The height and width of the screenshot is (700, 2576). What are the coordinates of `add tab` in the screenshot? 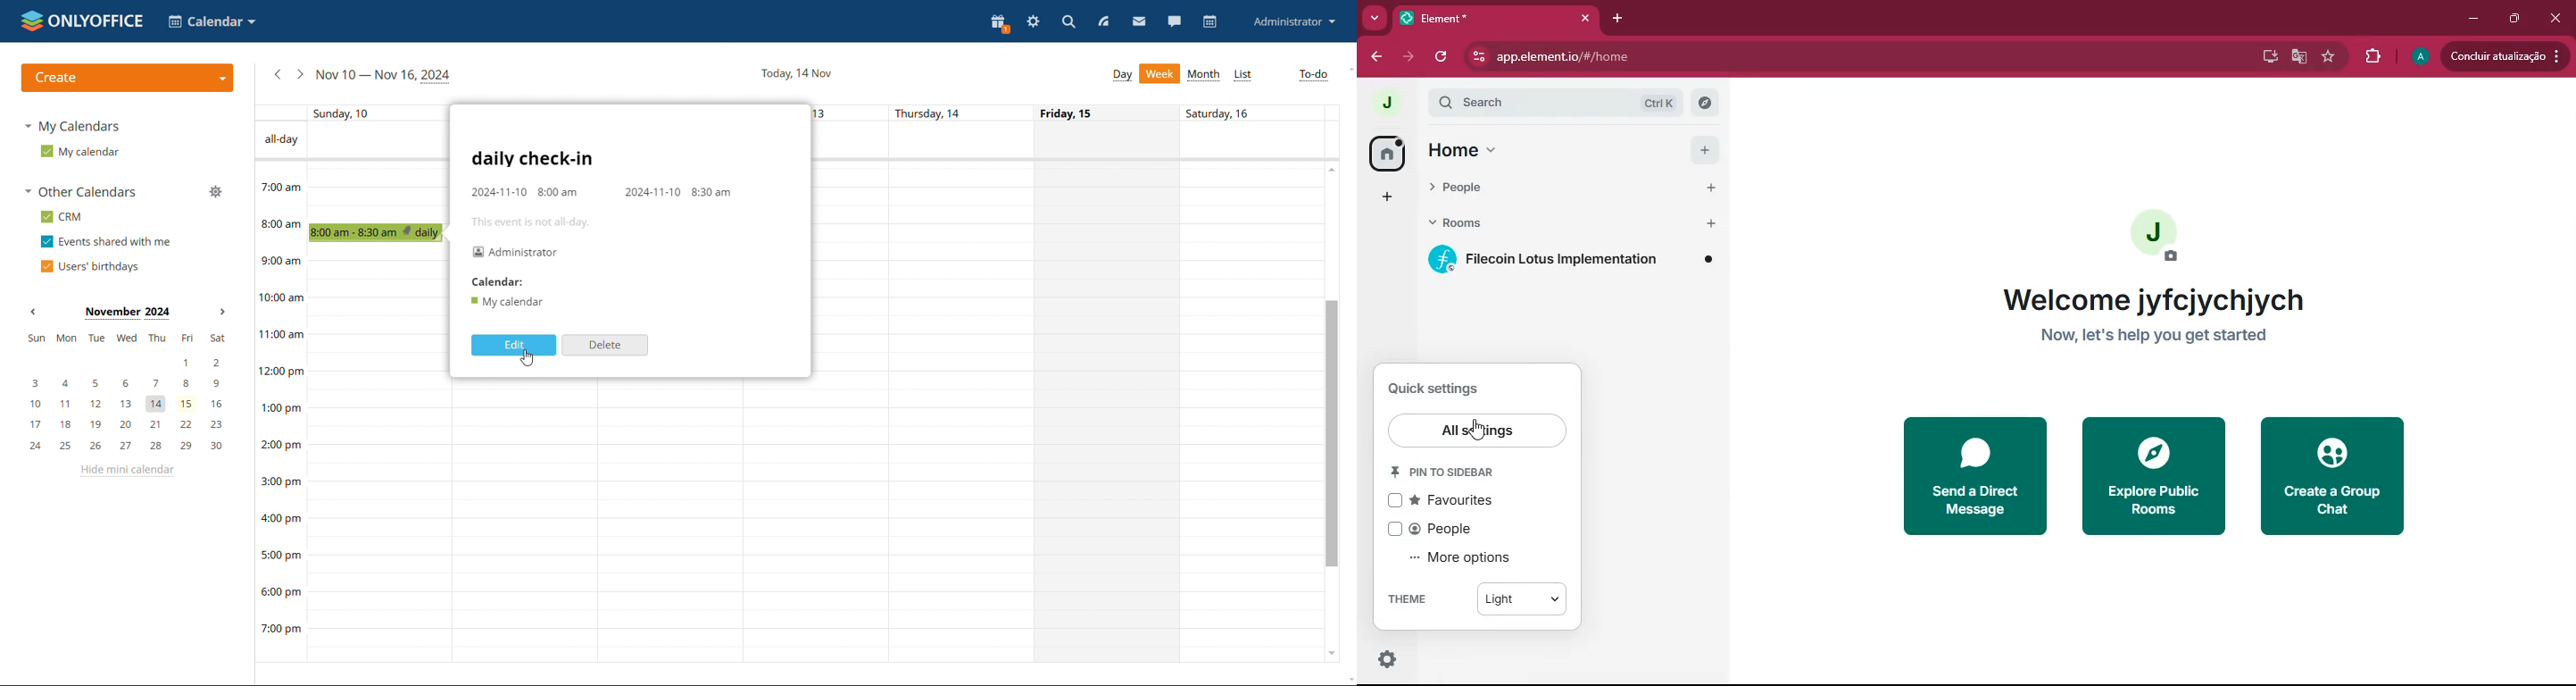 It's located at (1620, 19).